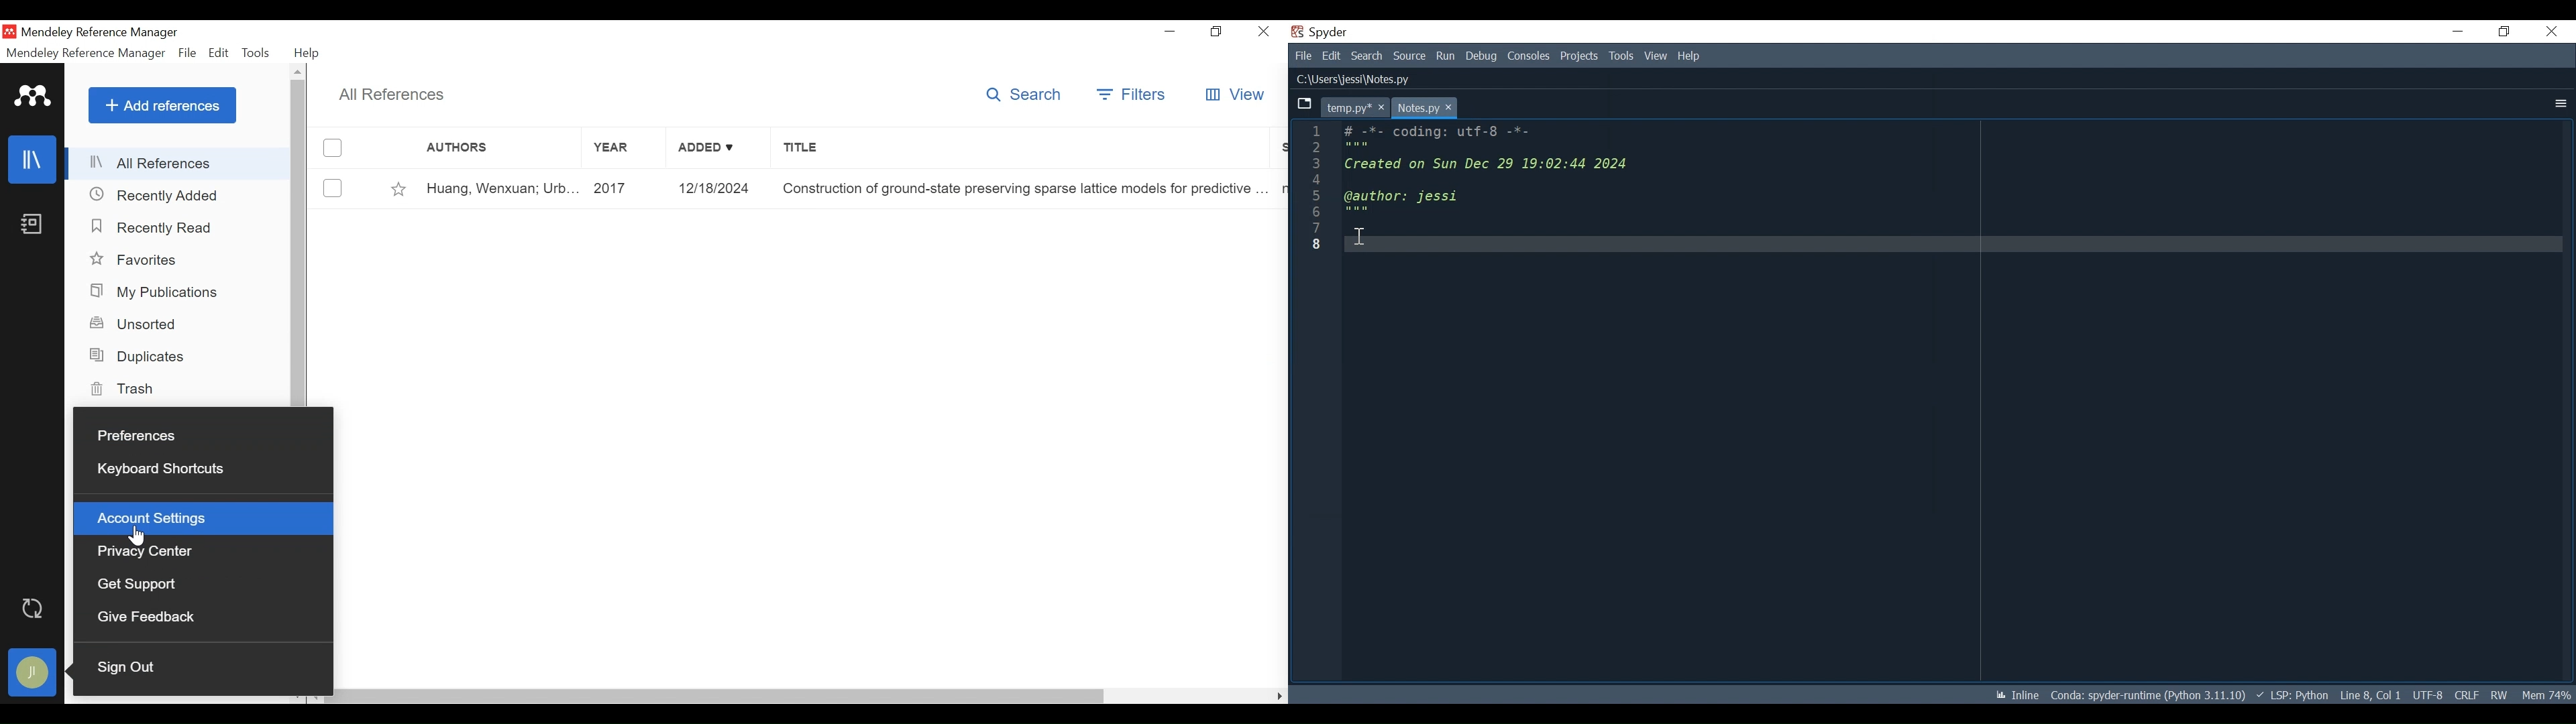 This screenshot has height=728, width=2576. What do you see at coordinates (1303, 56) in the screenshot?
I see `File` at bounding box center [1303, 56].